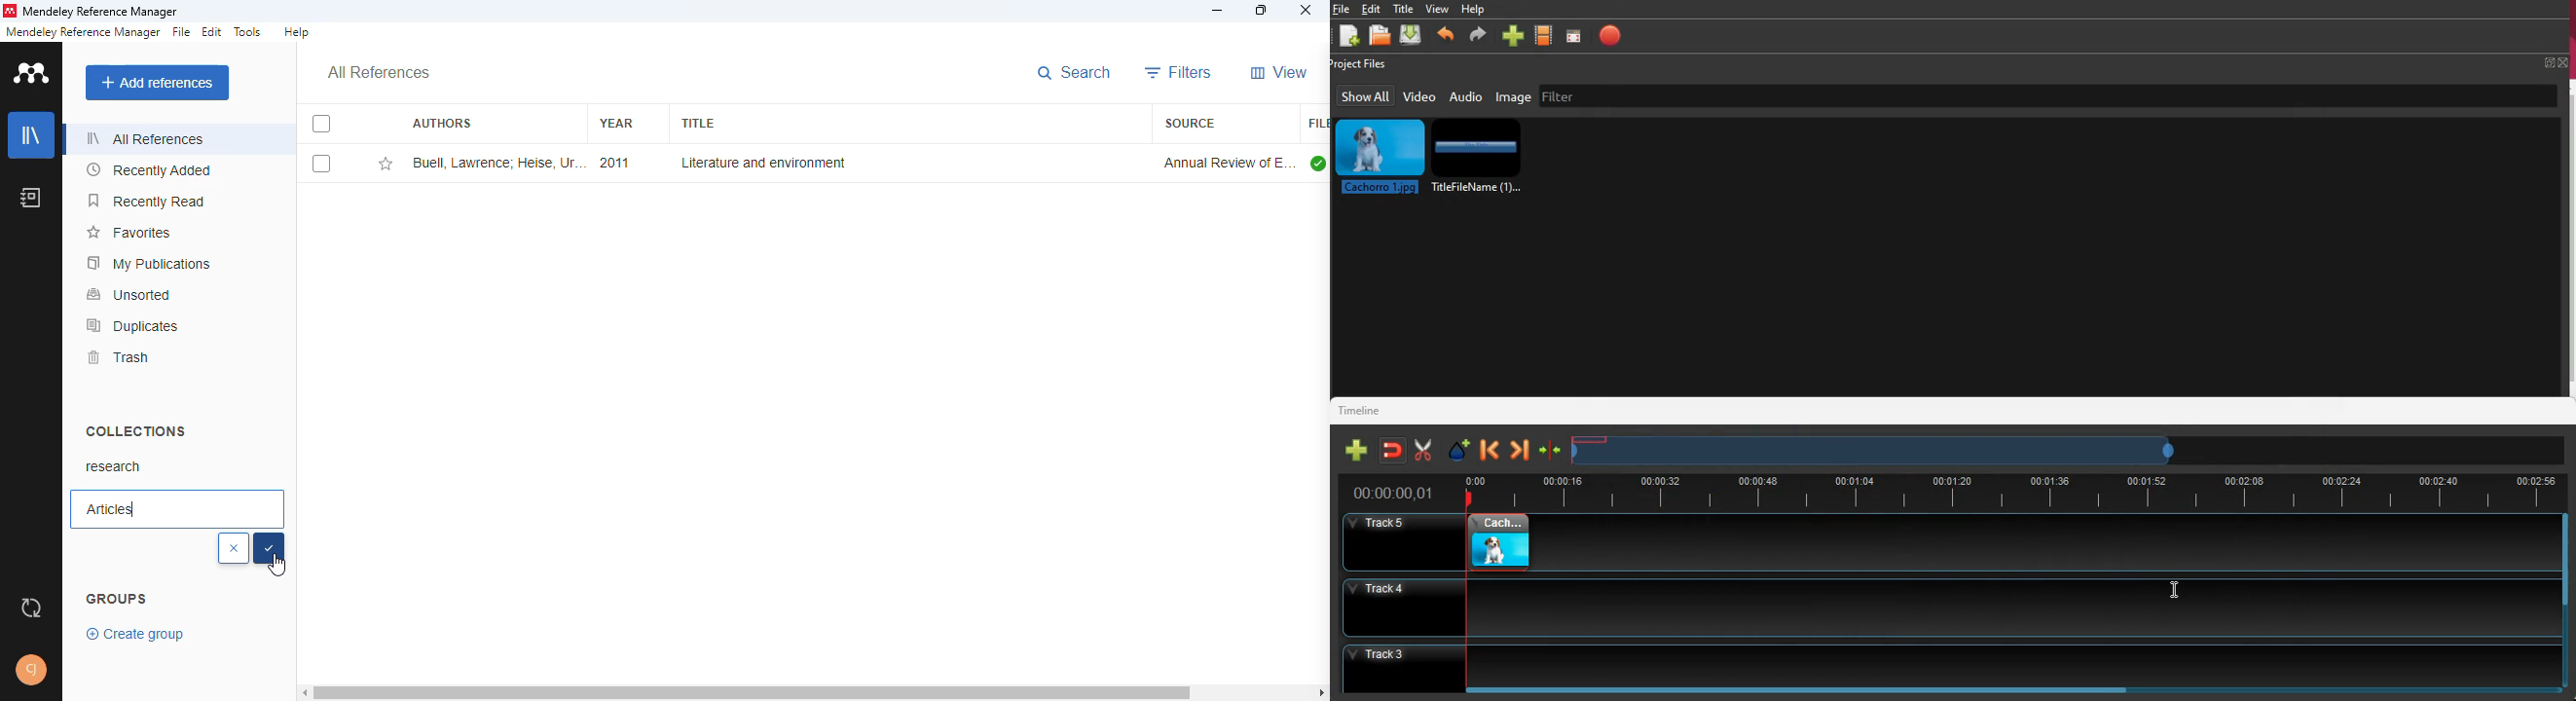 The width and height of the screenshot is (2576, 728). Describe the element at coordinates (131, 233) in the screenshot. I see `favorites` at that location.